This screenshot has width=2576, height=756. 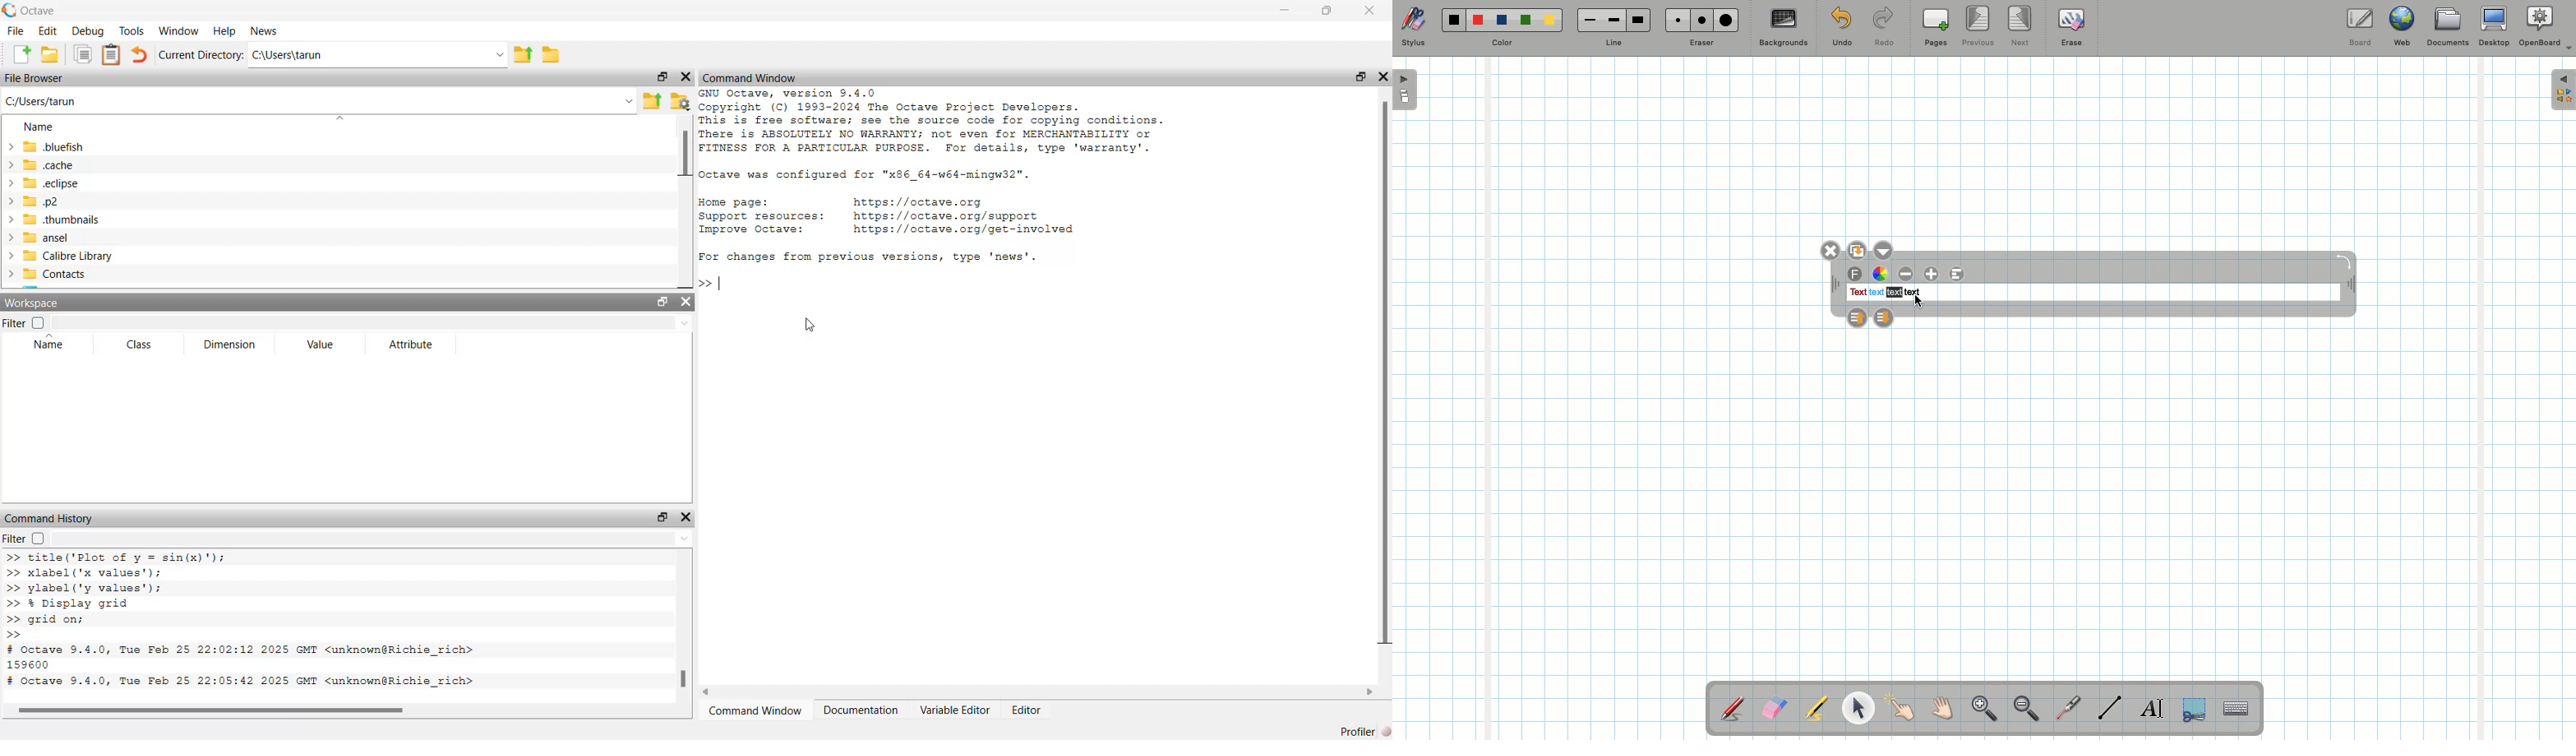 I want to click on Zoom out, so click(x=2026, y=710).